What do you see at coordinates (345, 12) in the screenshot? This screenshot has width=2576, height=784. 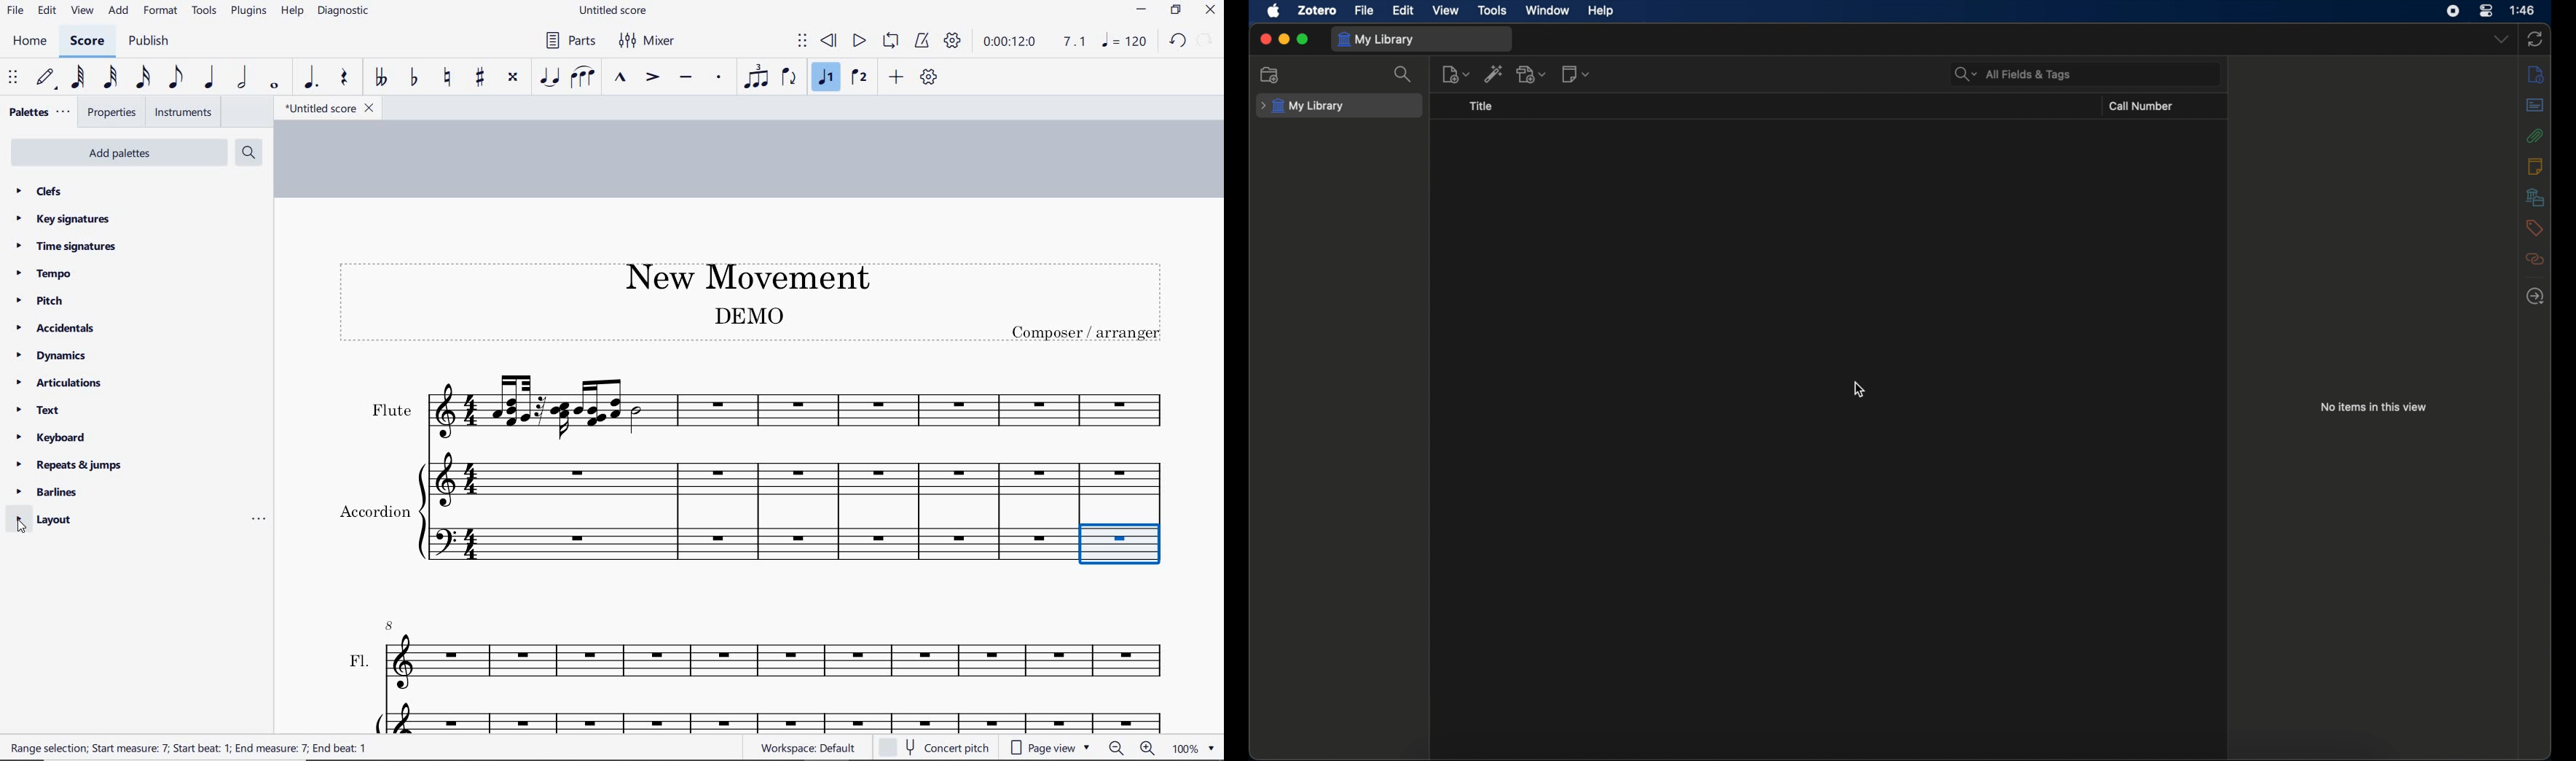 I see `diagnostic` at bounding box center [345, 12].